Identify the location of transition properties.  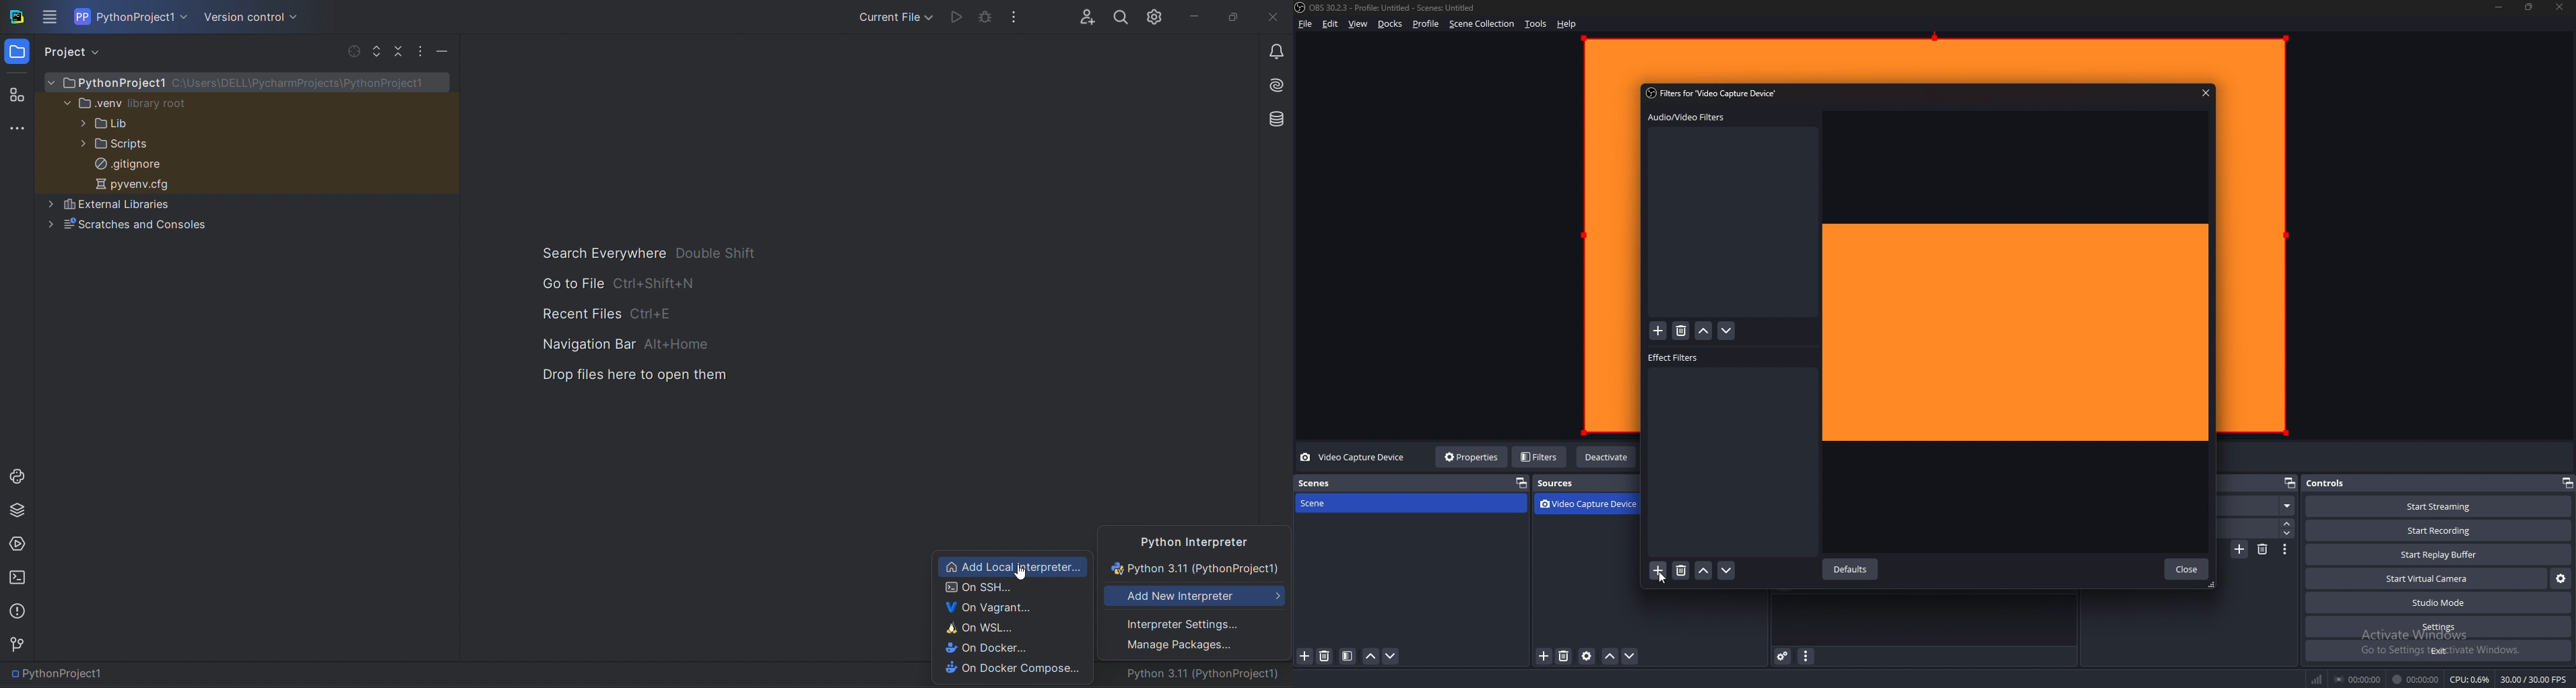
(2284, 549).